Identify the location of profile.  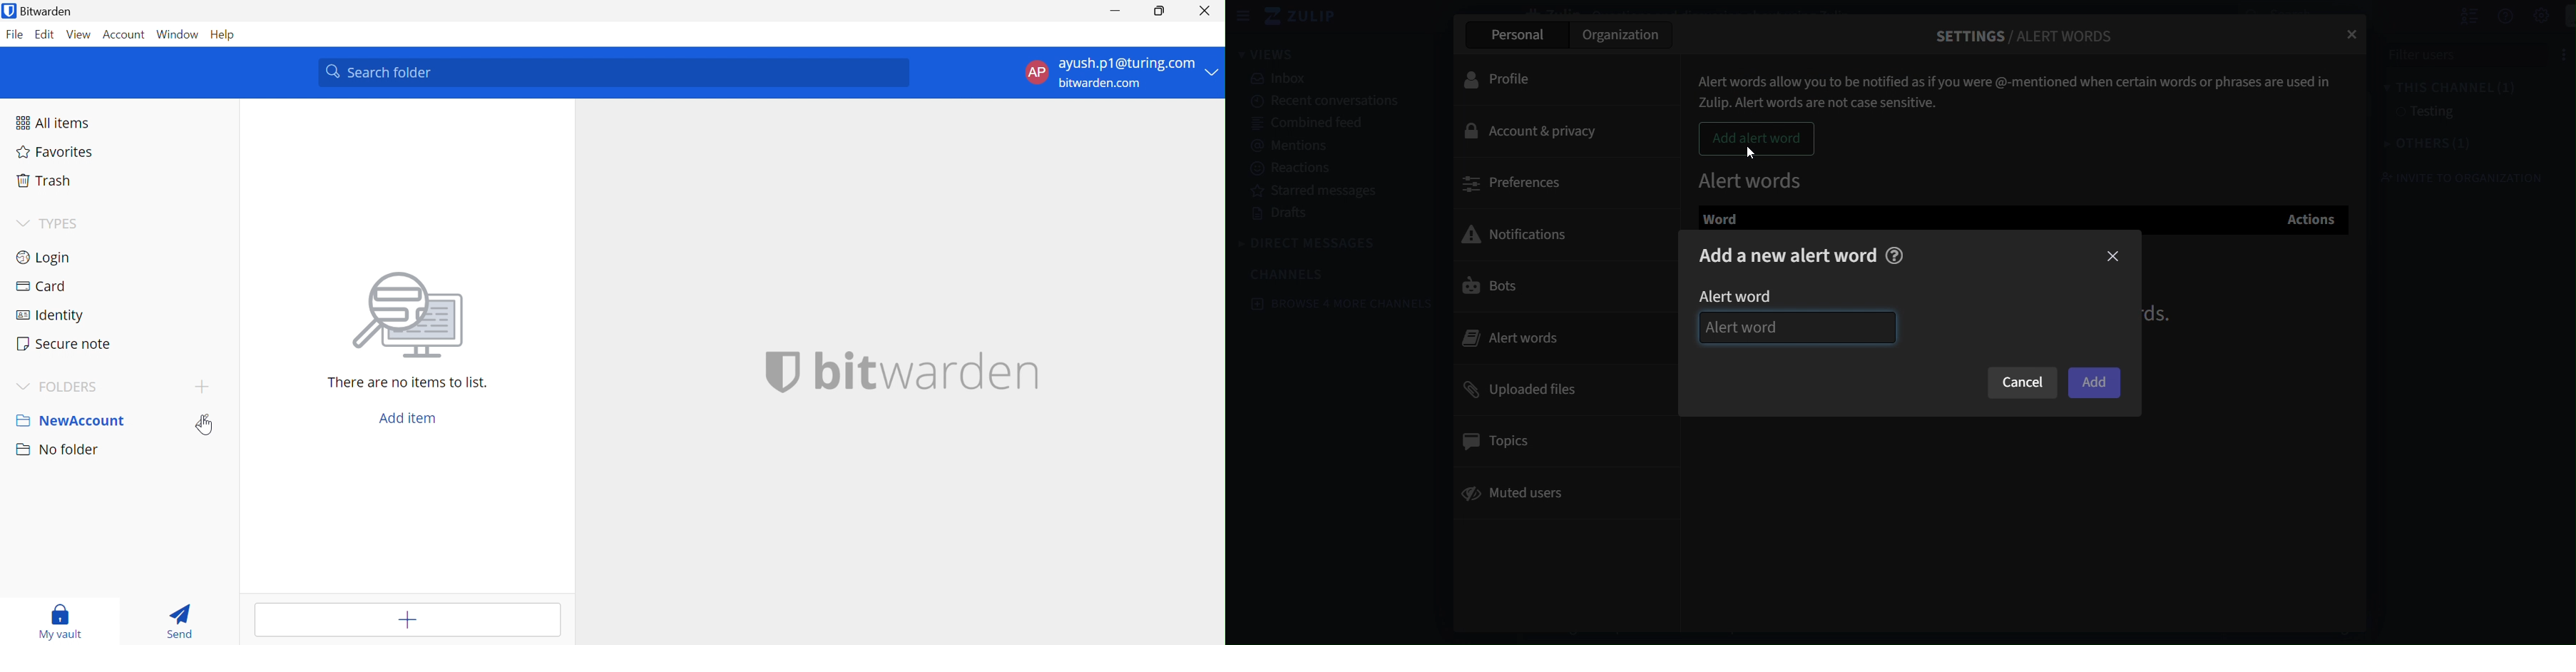
(1507, 79).